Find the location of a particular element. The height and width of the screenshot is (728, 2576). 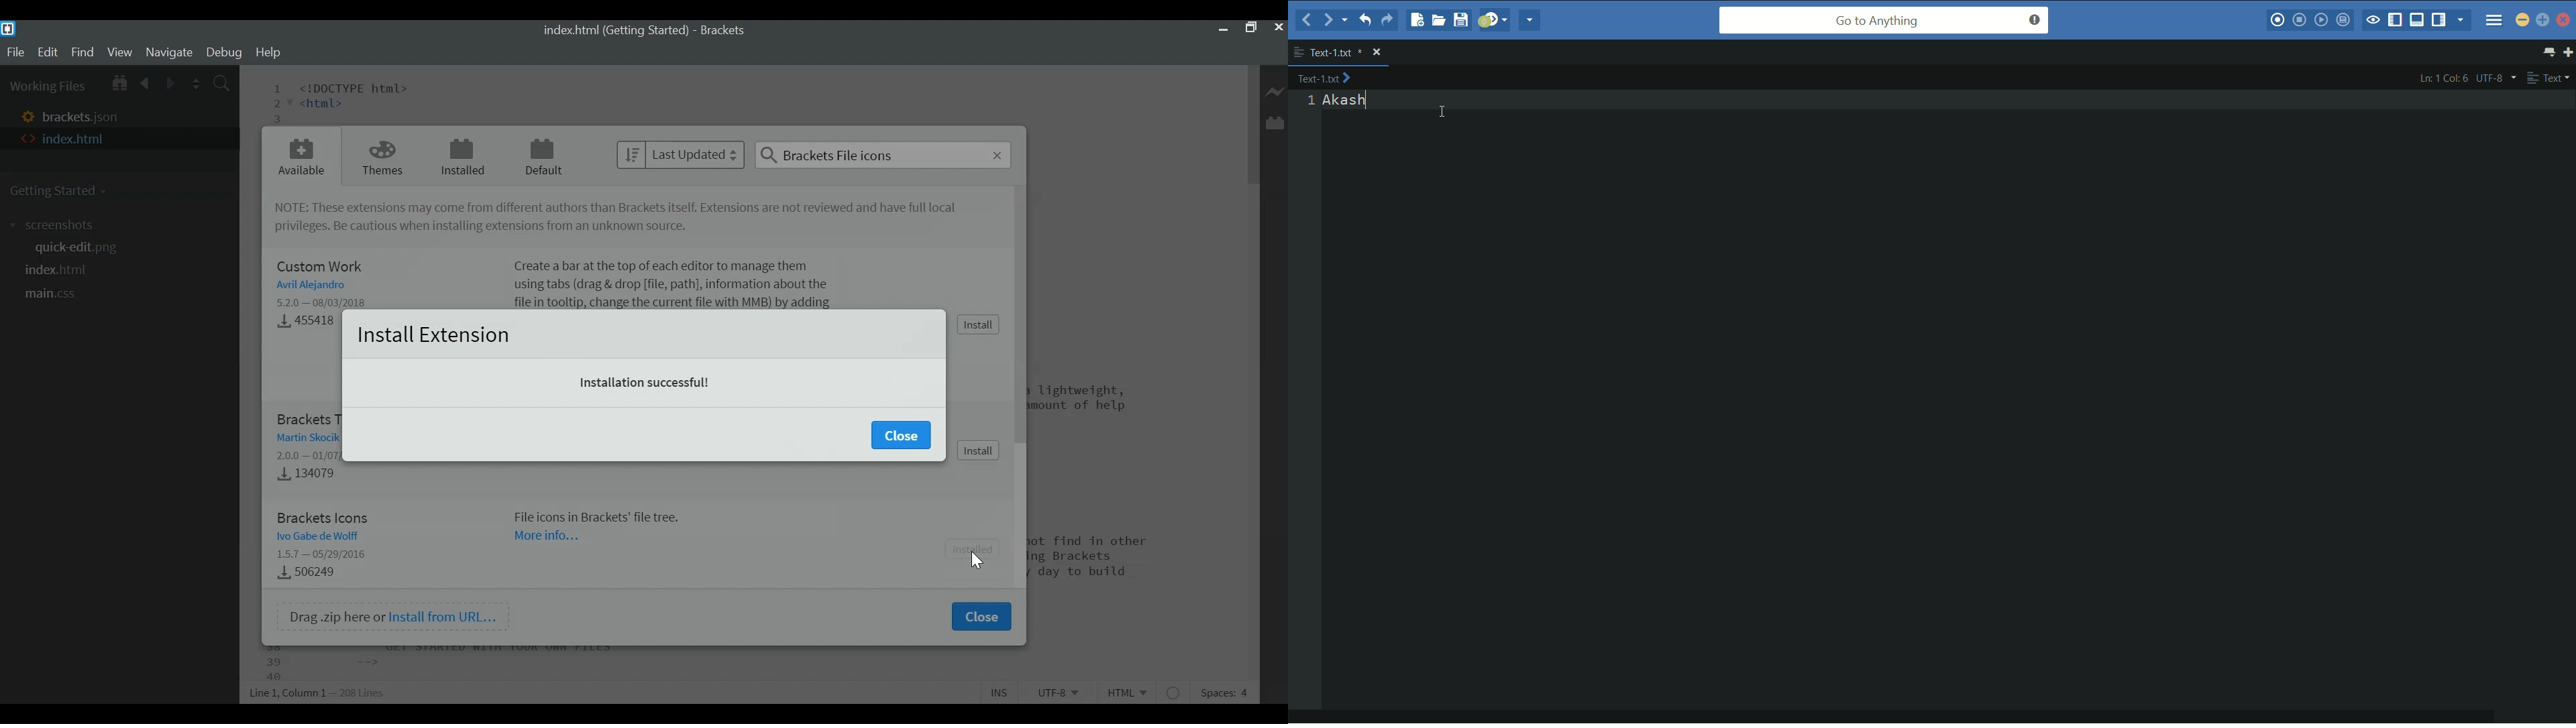

Themes is located at coordinates (383, 156).